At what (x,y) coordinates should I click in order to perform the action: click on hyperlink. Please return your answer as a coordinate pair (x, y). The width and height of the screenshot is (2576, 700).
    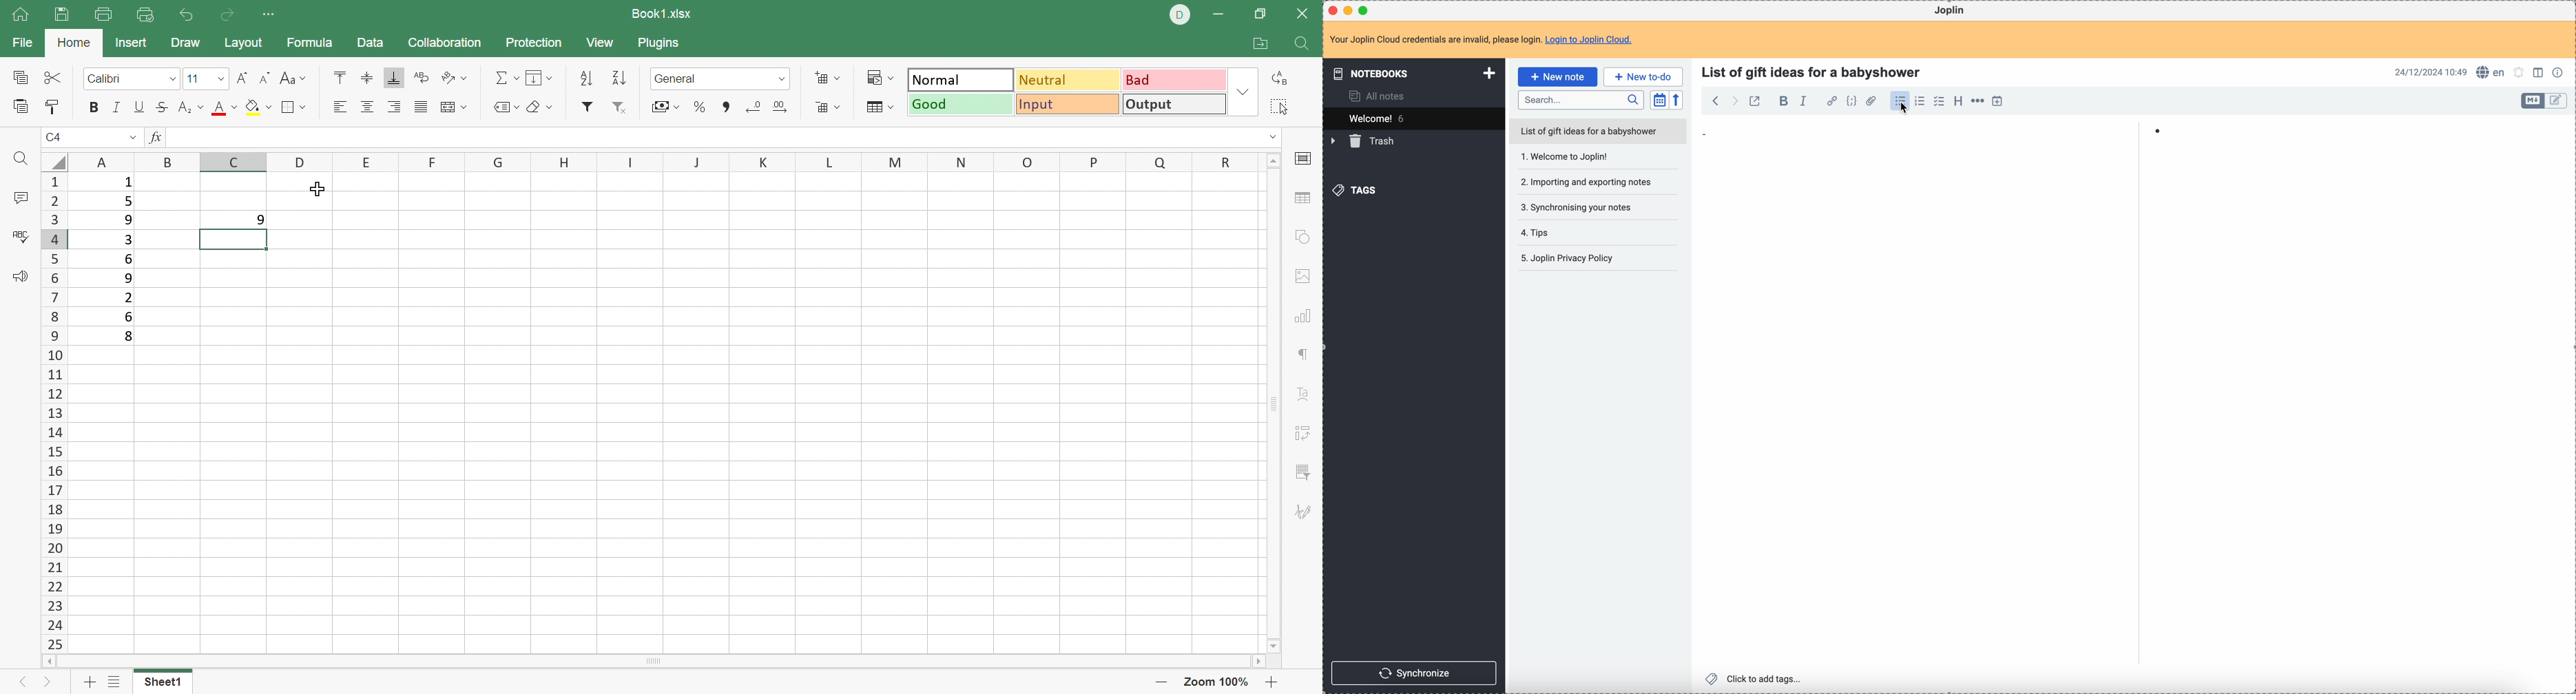
    Looking at the image, I should click on (1832, 101).